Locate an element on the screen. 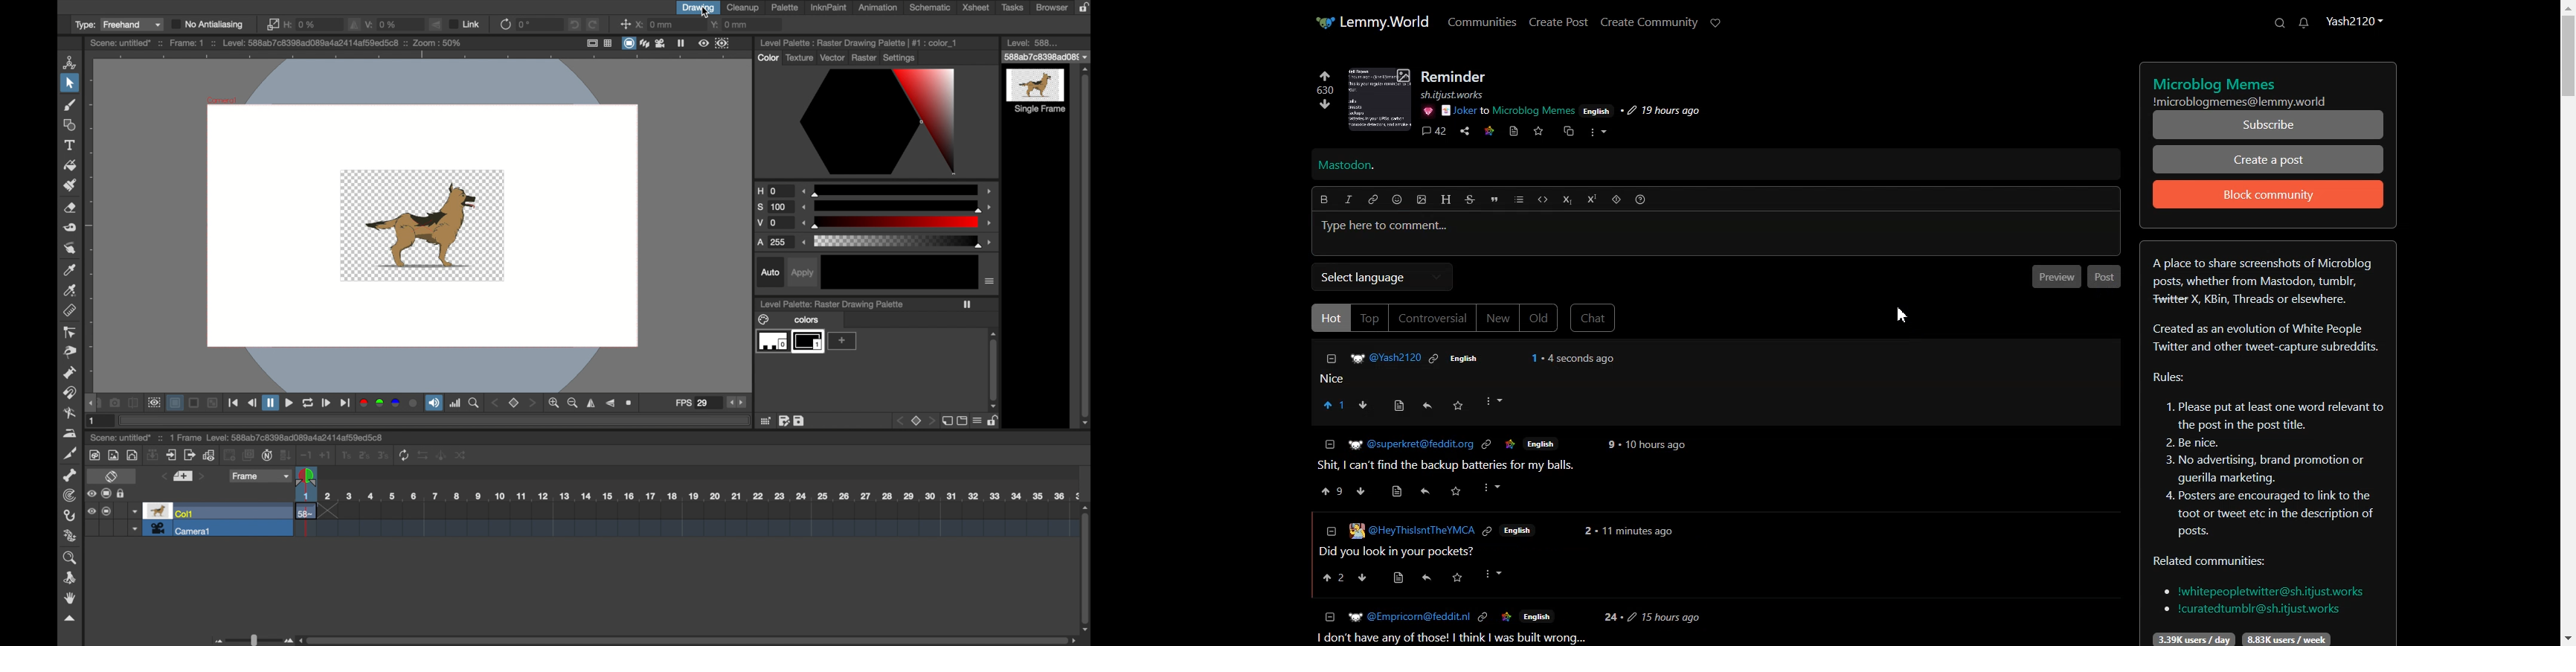  Chat is located at coordinates (1593, 318).